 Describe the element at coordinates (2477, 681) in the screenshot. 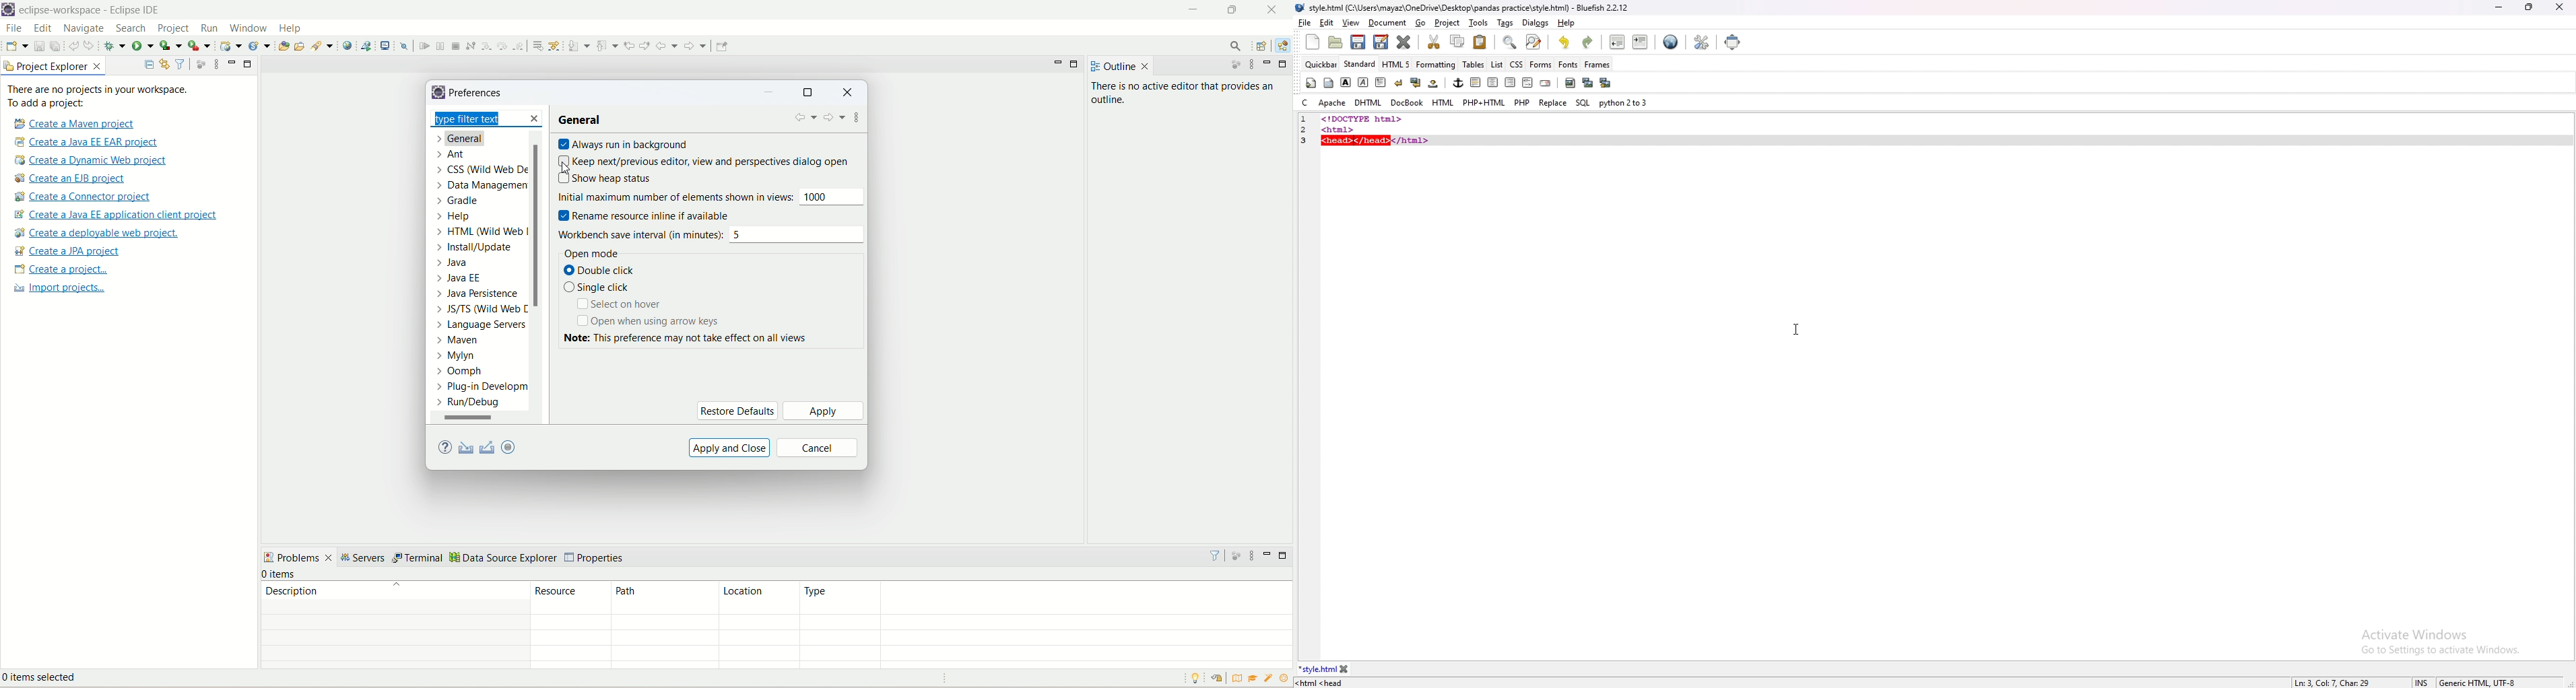

I see `encoding` at that location.